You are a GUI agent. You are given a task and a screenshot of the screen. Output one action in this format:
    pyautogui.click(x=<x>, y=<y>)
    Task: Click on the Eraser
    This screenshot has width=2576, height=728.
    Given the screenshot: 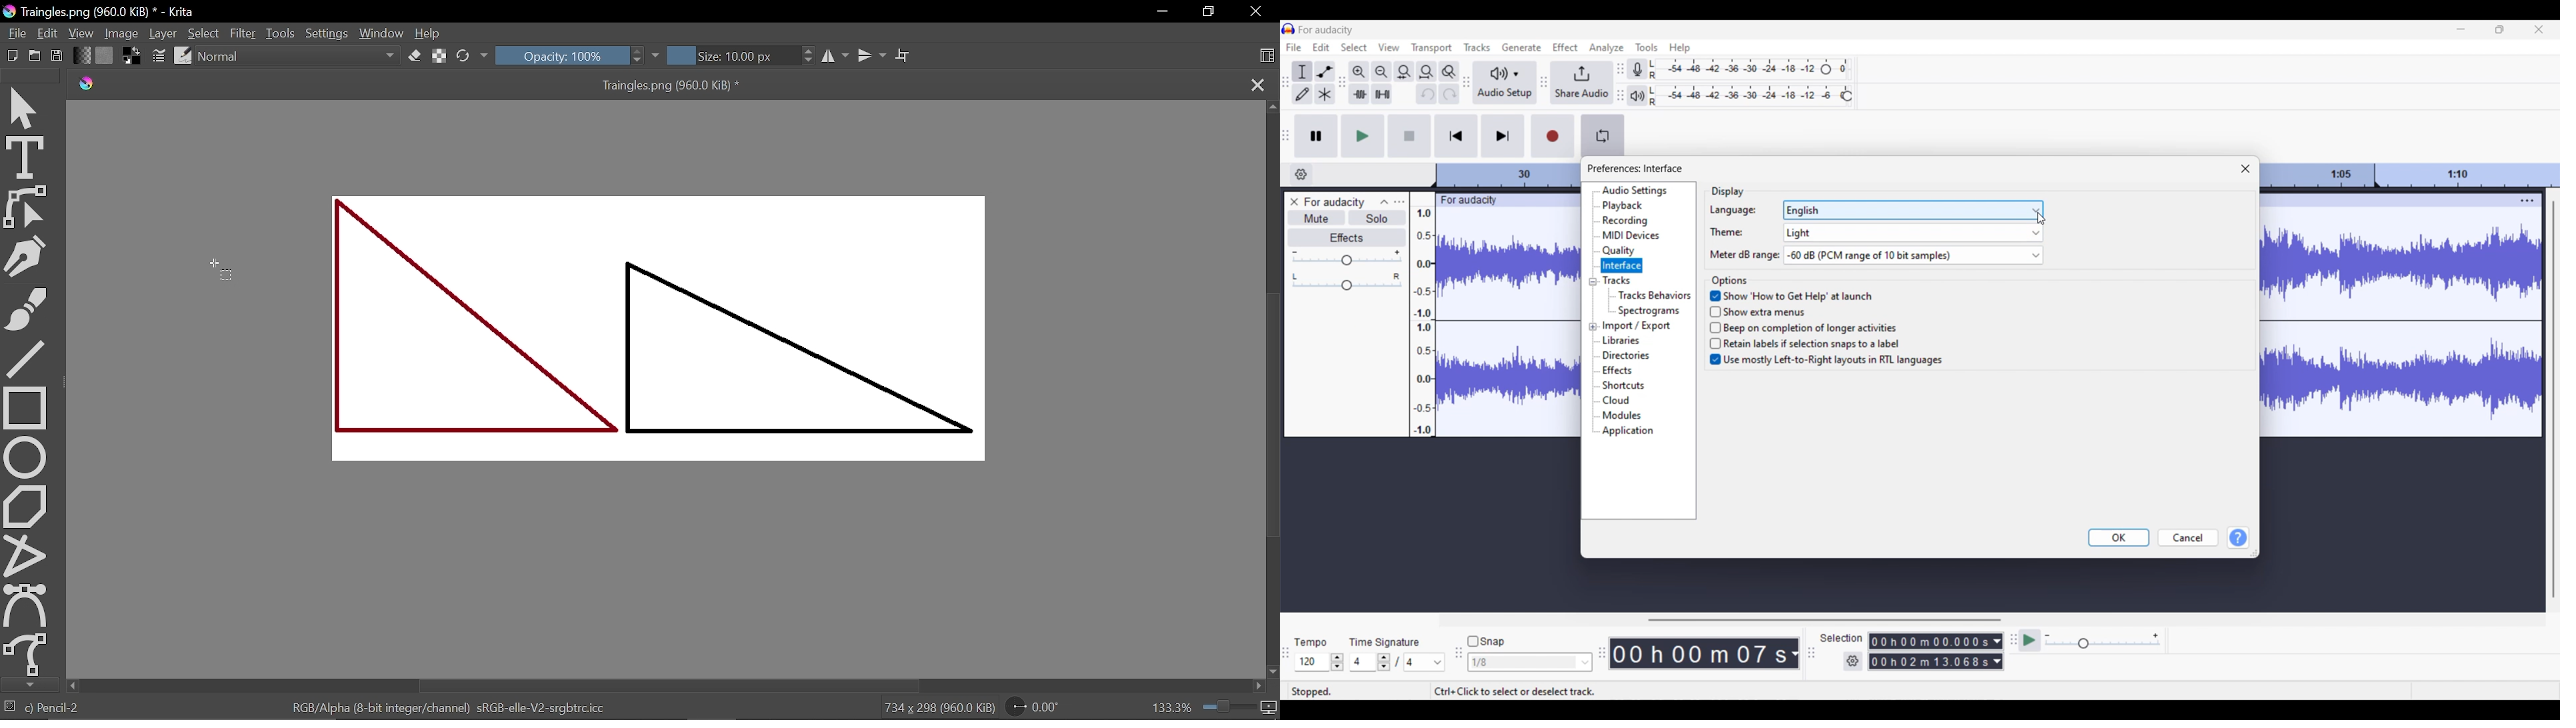 What is the action you would take?
    pyautogui.click(x=415, y=56)
    